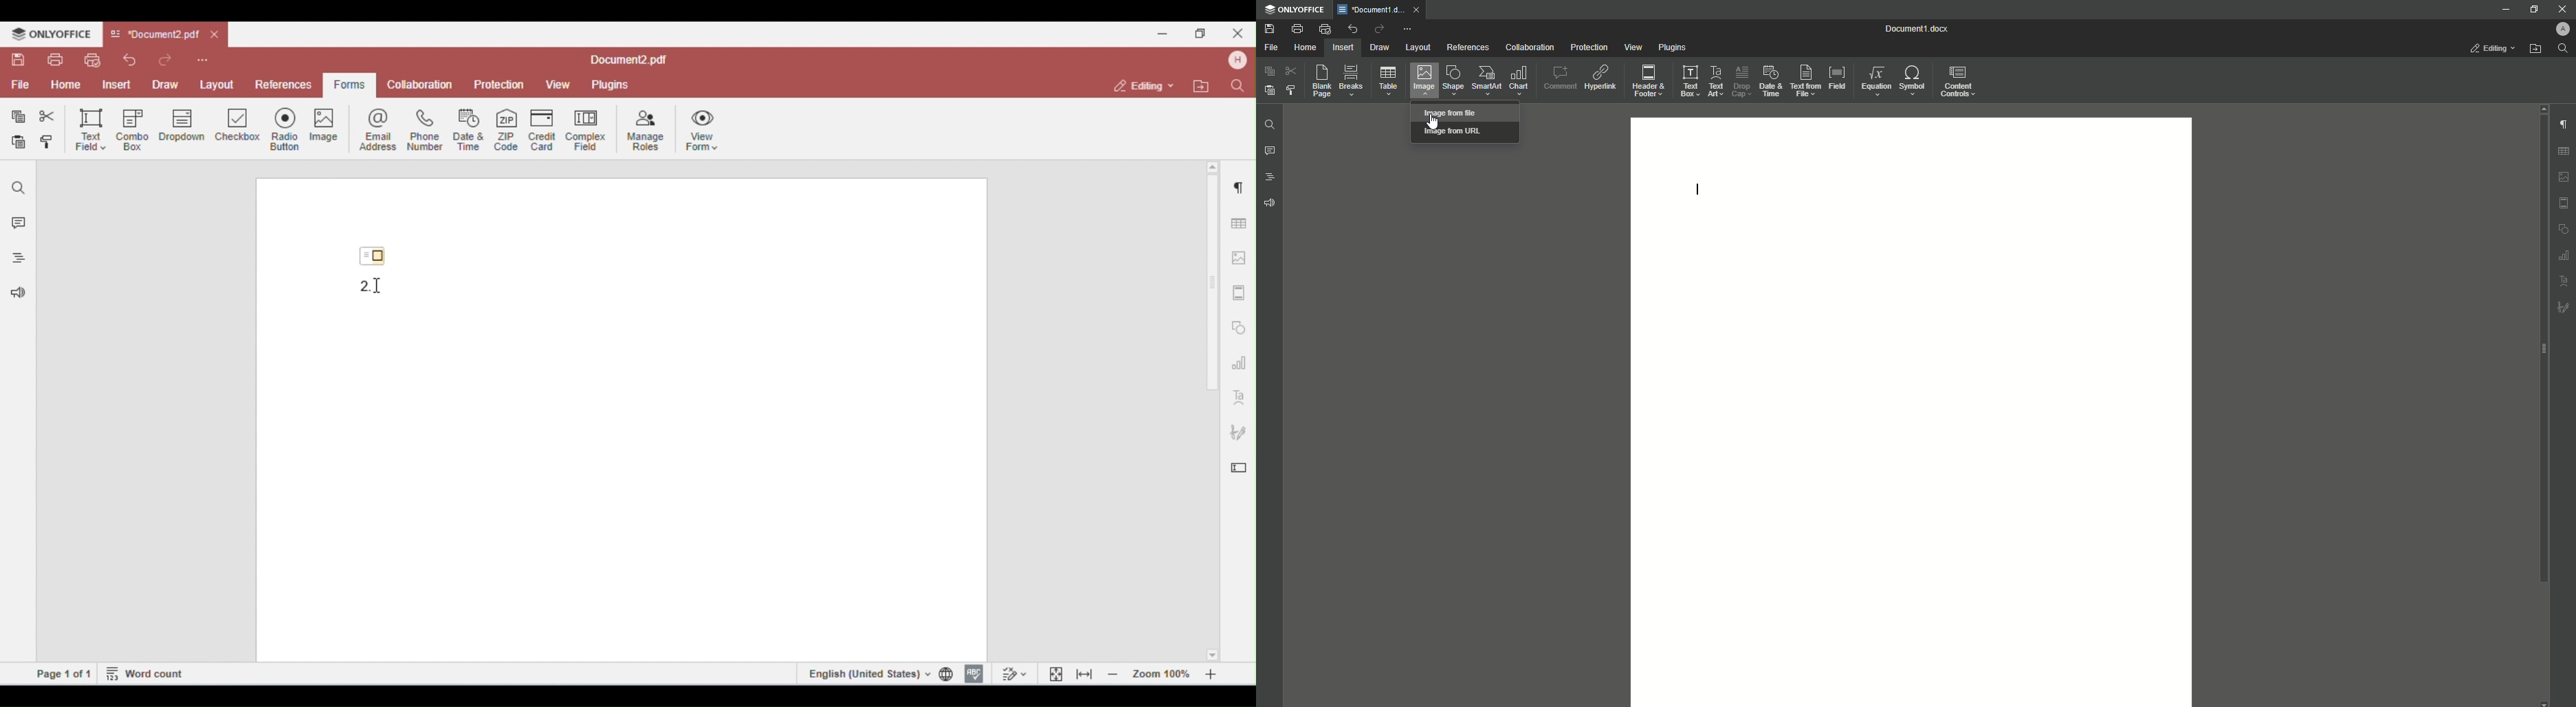  I want to click on Find, so click(1270, 124).